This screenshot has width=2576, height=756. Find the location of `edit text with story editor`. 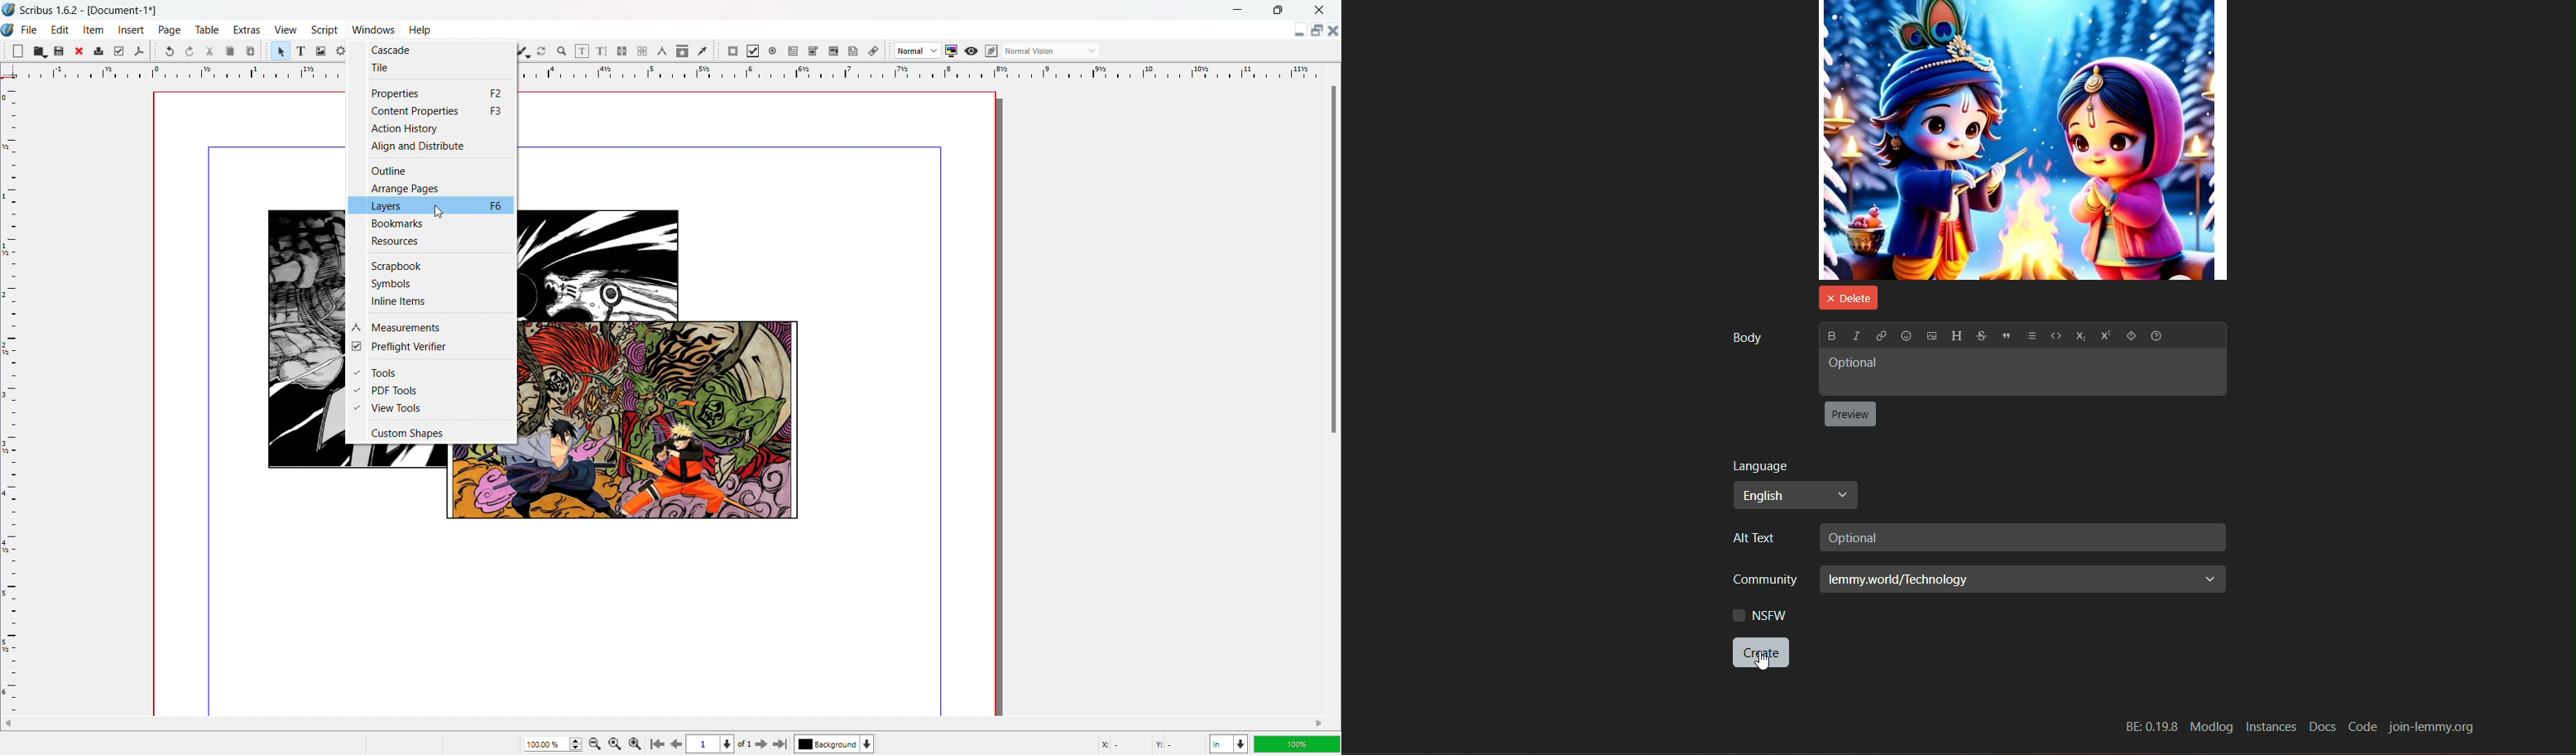

edit text with story editor is located at coordinates (602, 51).